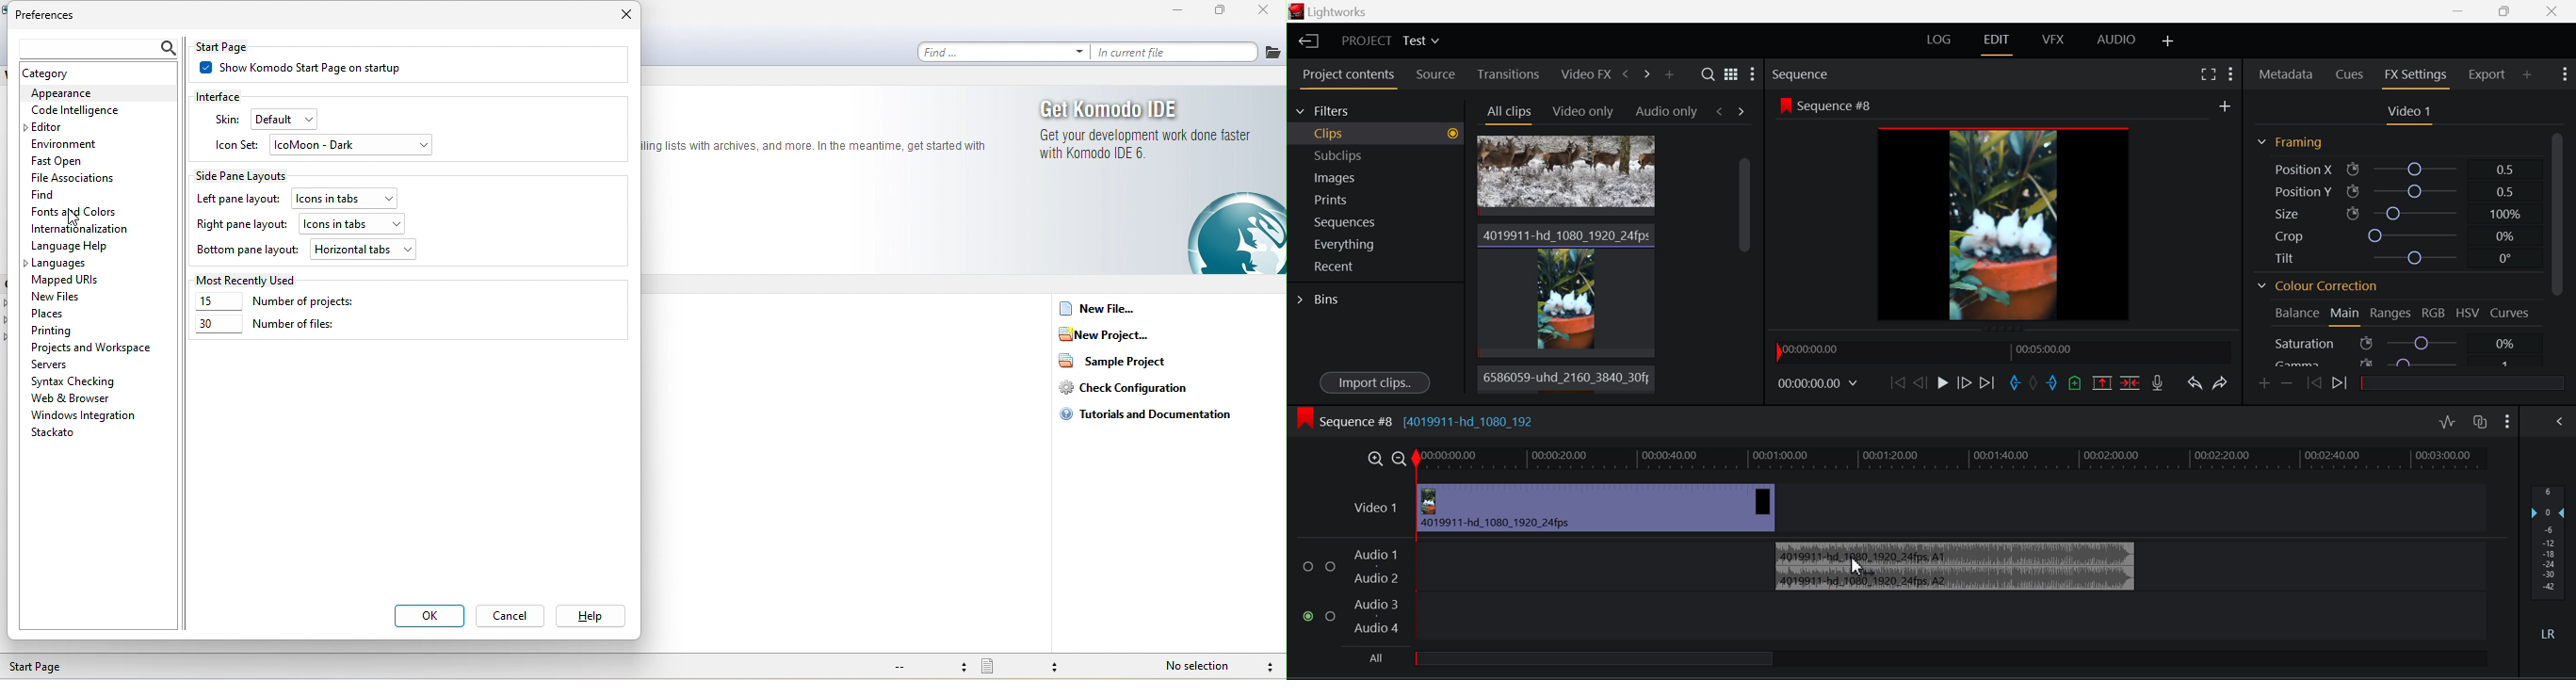 The width and height of the screenshot is (2576, 700). What do you see at coordinates (82, 245) in the screenshot?
I see `language help` at bounding box center [82, 245].